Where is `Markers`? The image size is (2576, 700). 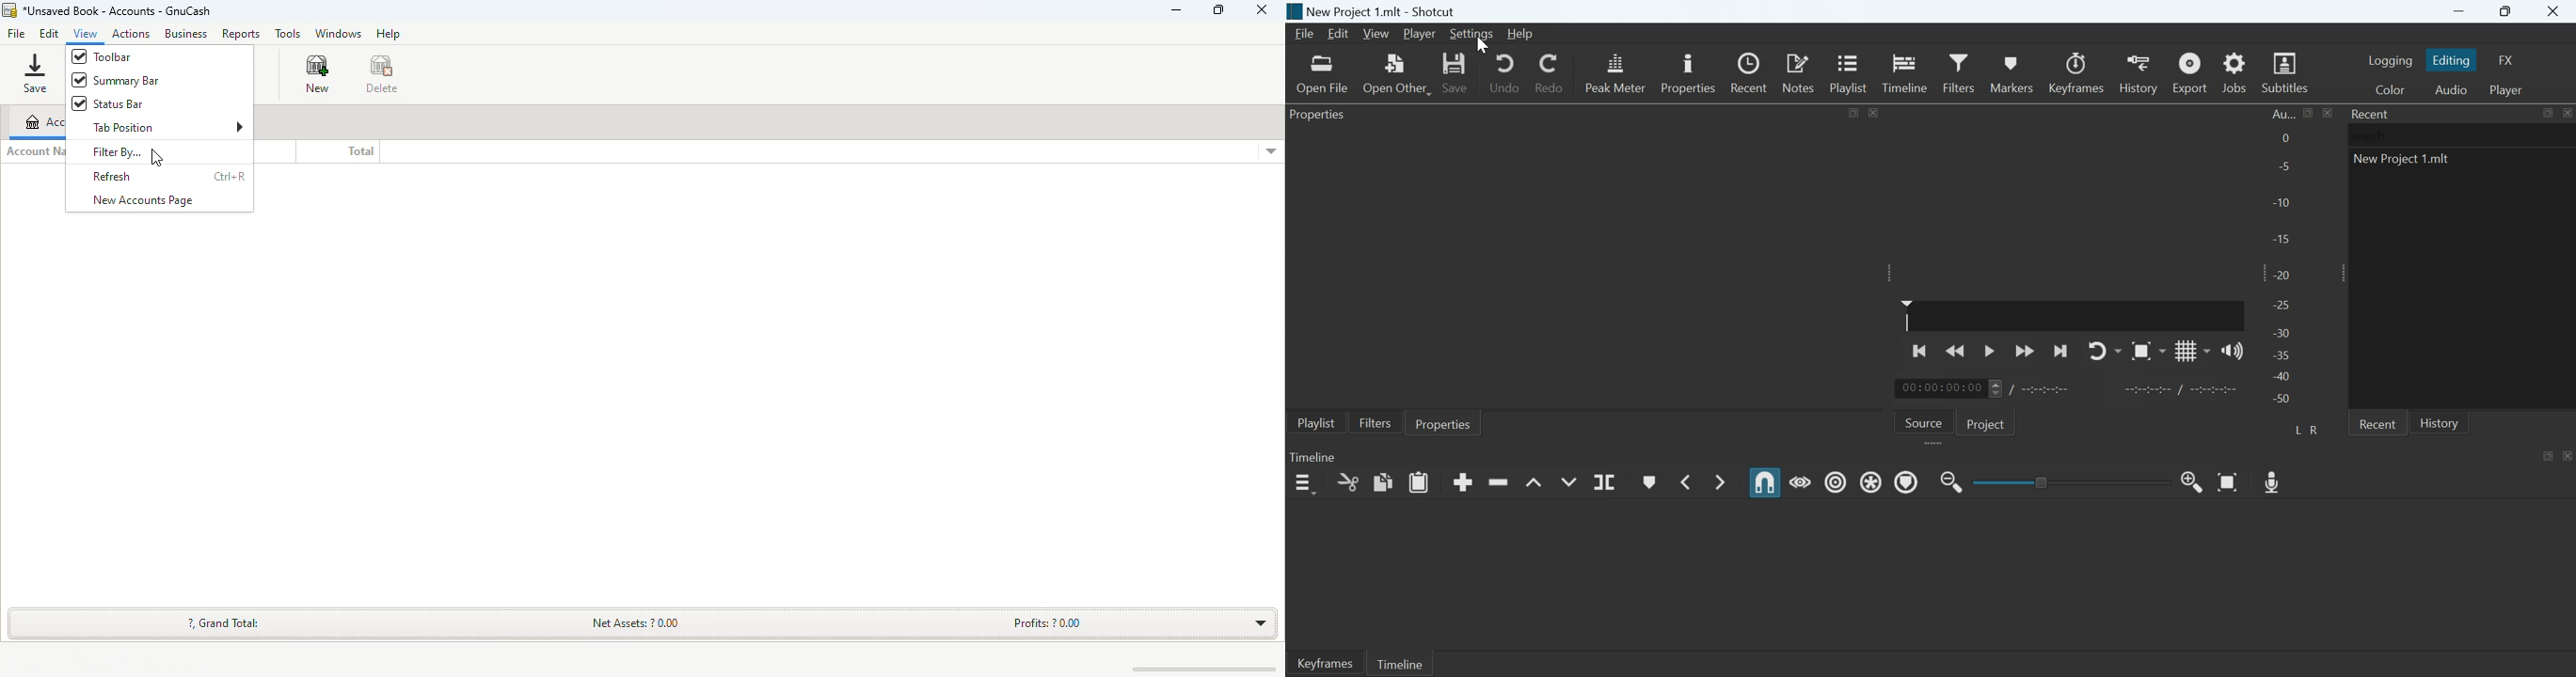 Markers is located at coordinates (2011, 72).